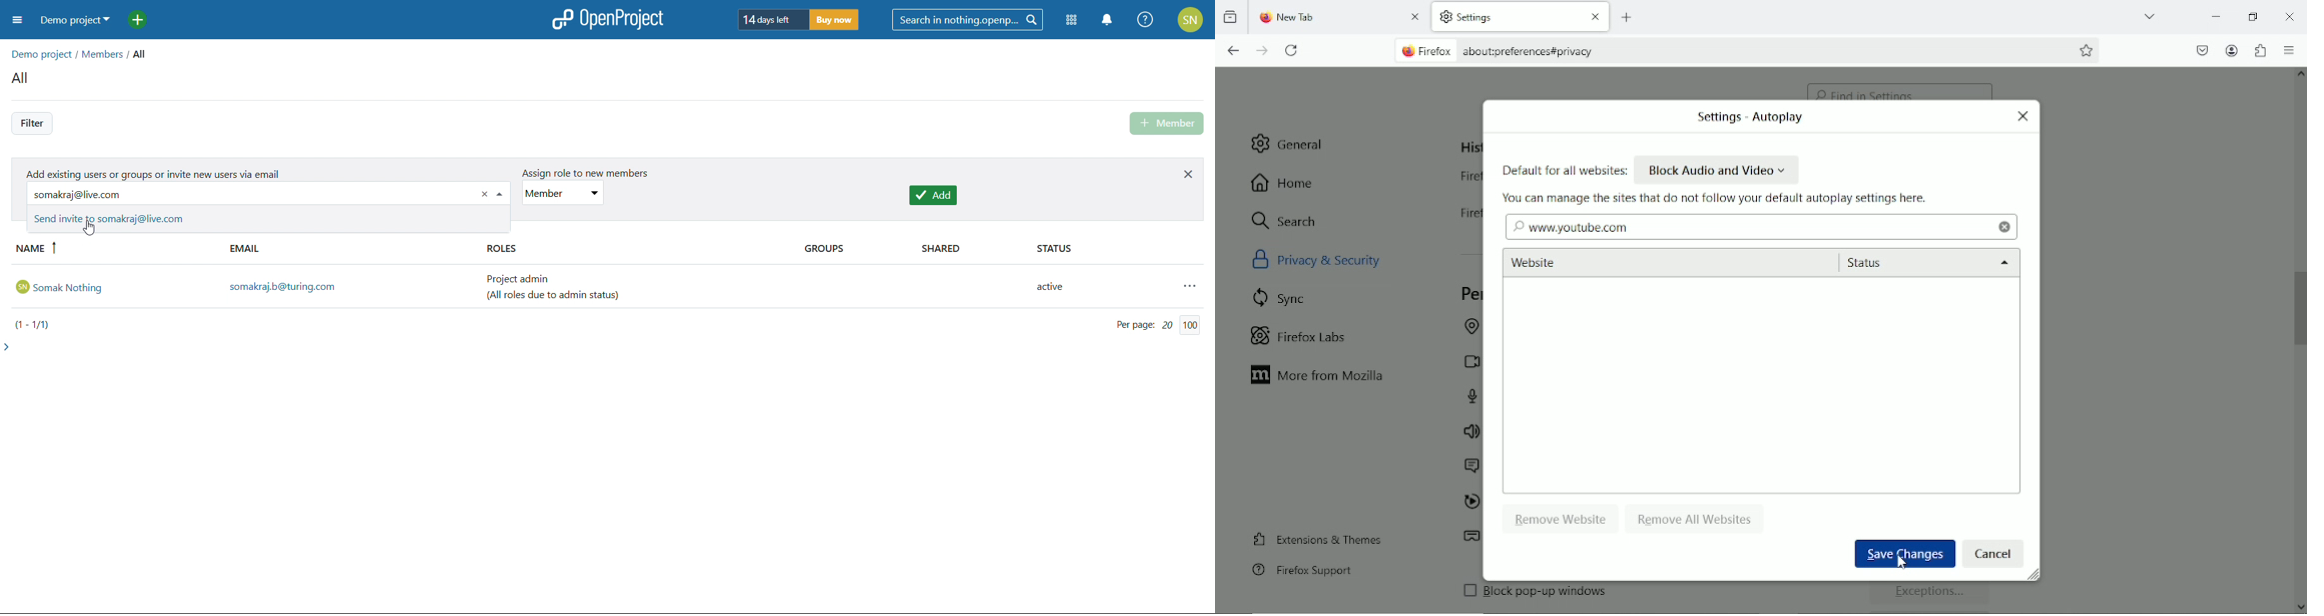 This screenshot has width=2324, height=616. What do you see at coordinates (351, 249) in the screenshot?
I see `email` at bounding box center [351, 249].